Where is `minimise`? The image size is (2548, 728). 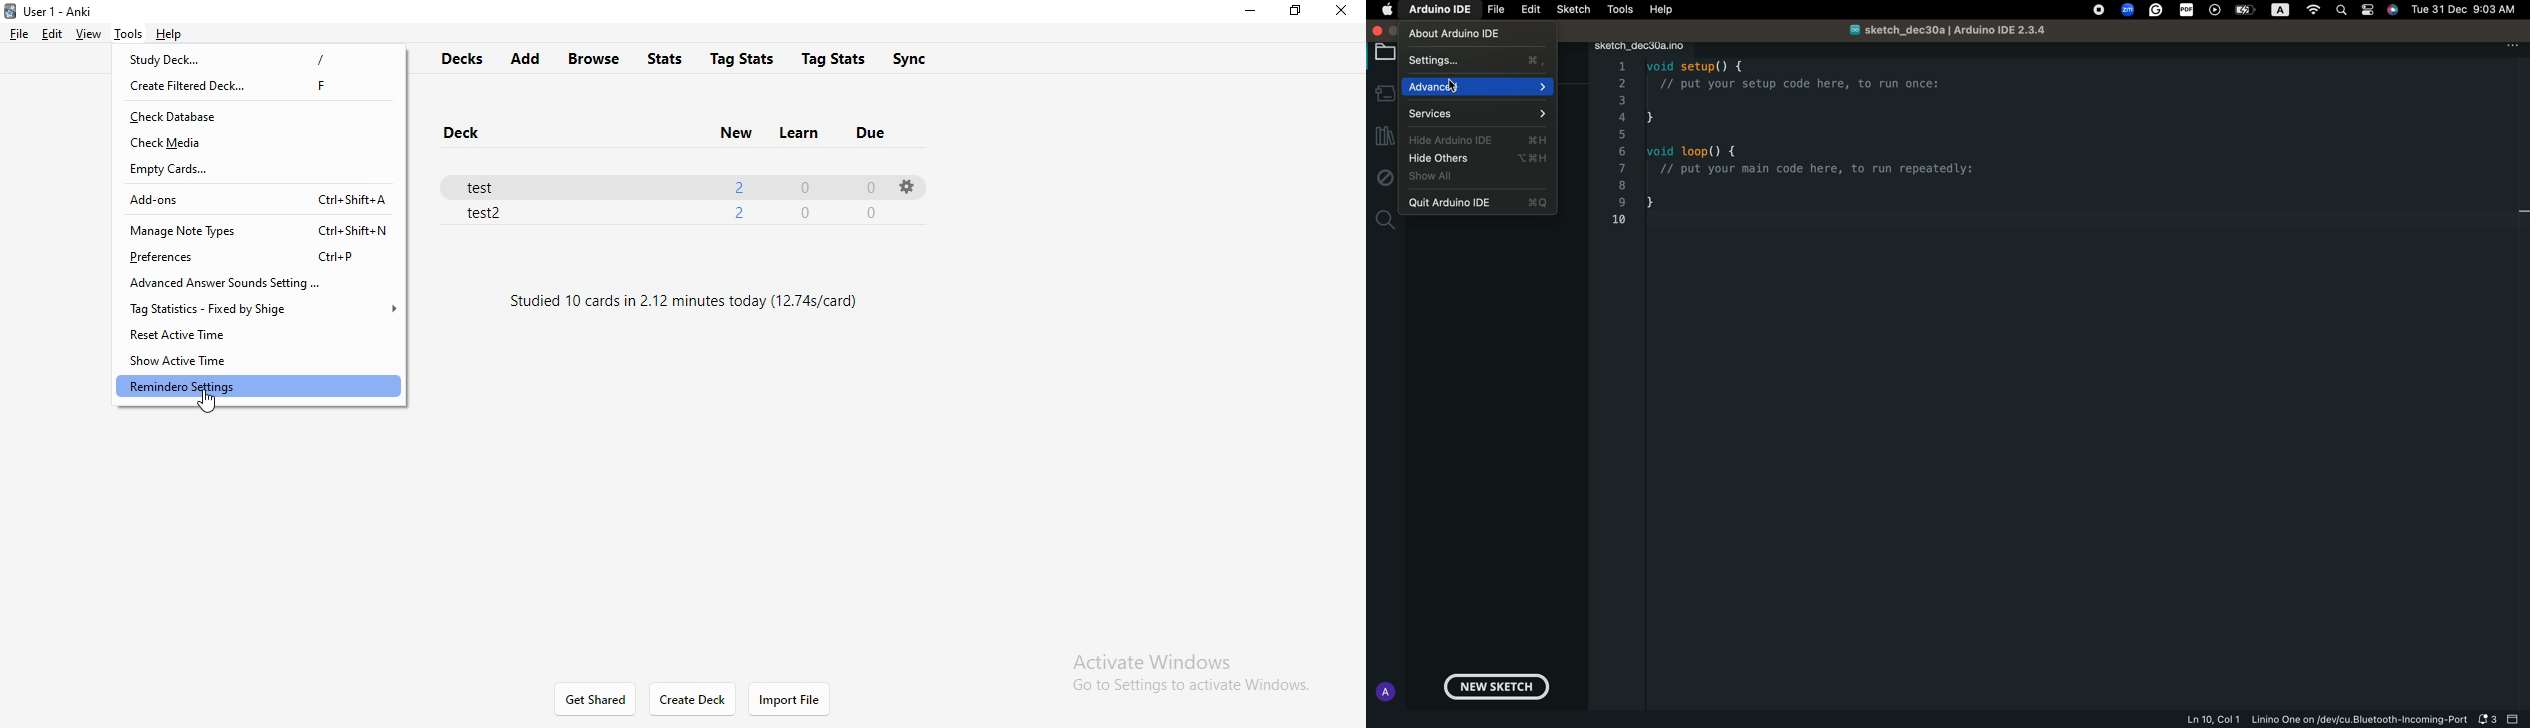
minimise is located at coordinates (1249, 13).